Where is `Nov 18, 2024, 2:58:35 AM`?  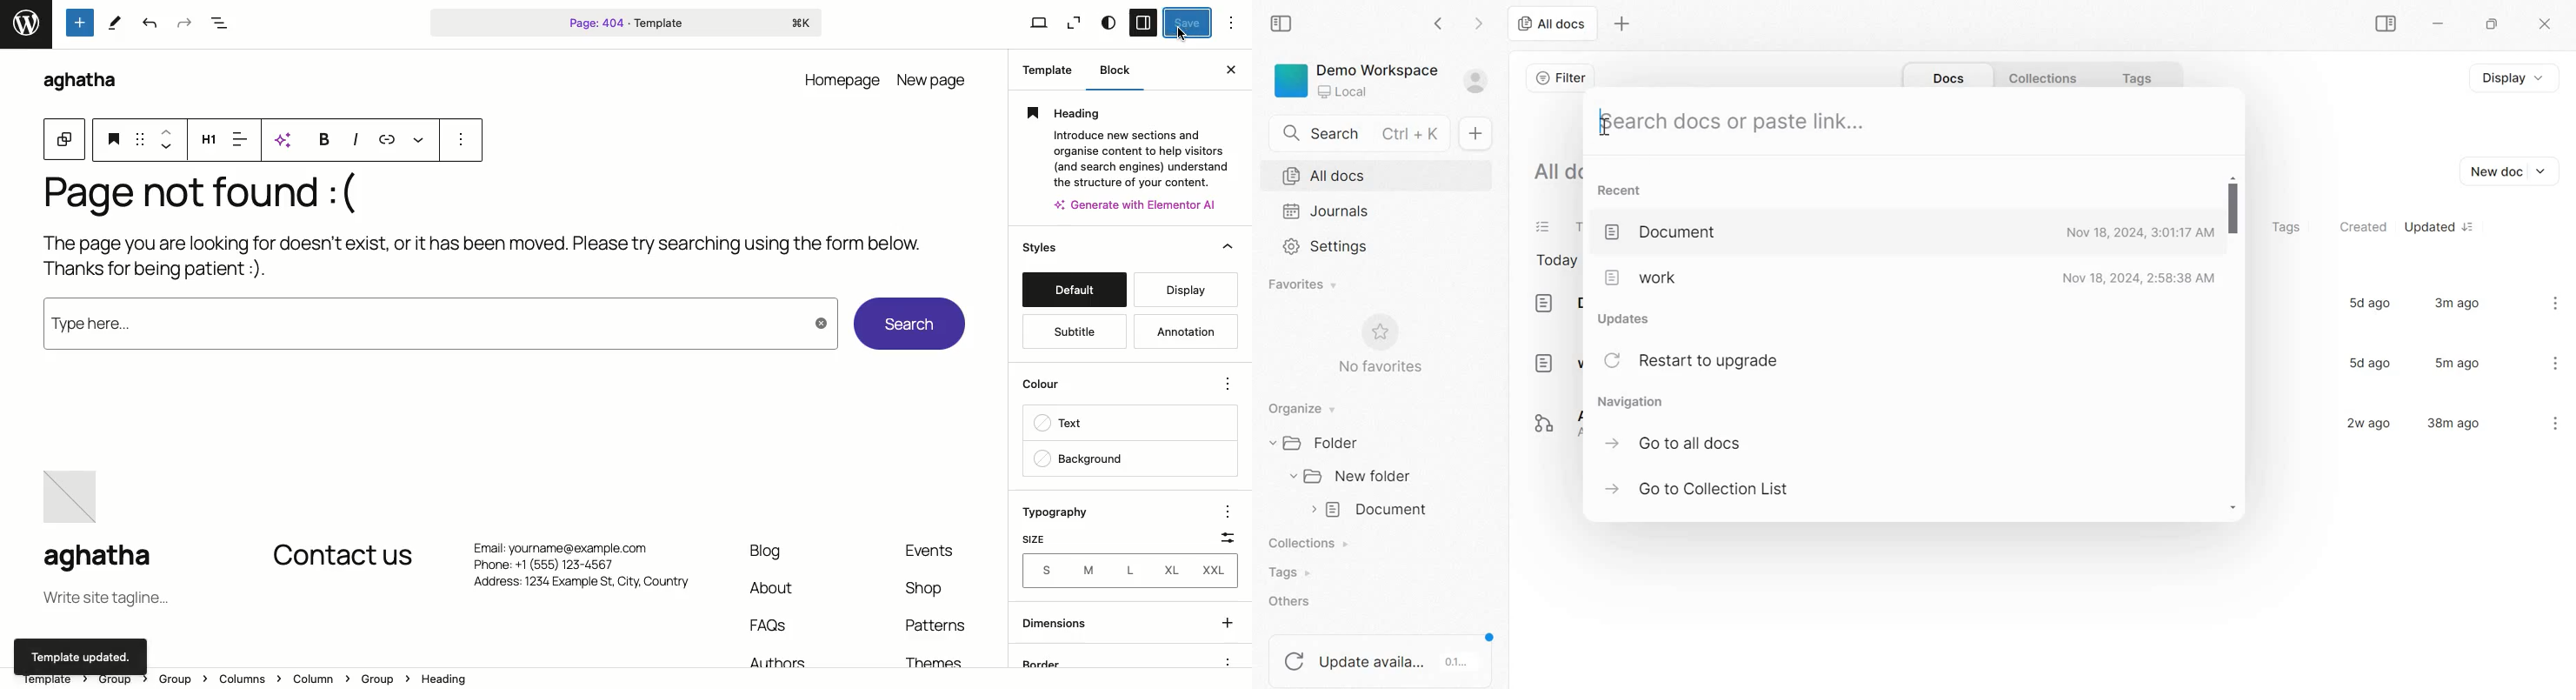
Nov 18, 2024, 2:58:35 AM is located at coordinates (2139, 278).